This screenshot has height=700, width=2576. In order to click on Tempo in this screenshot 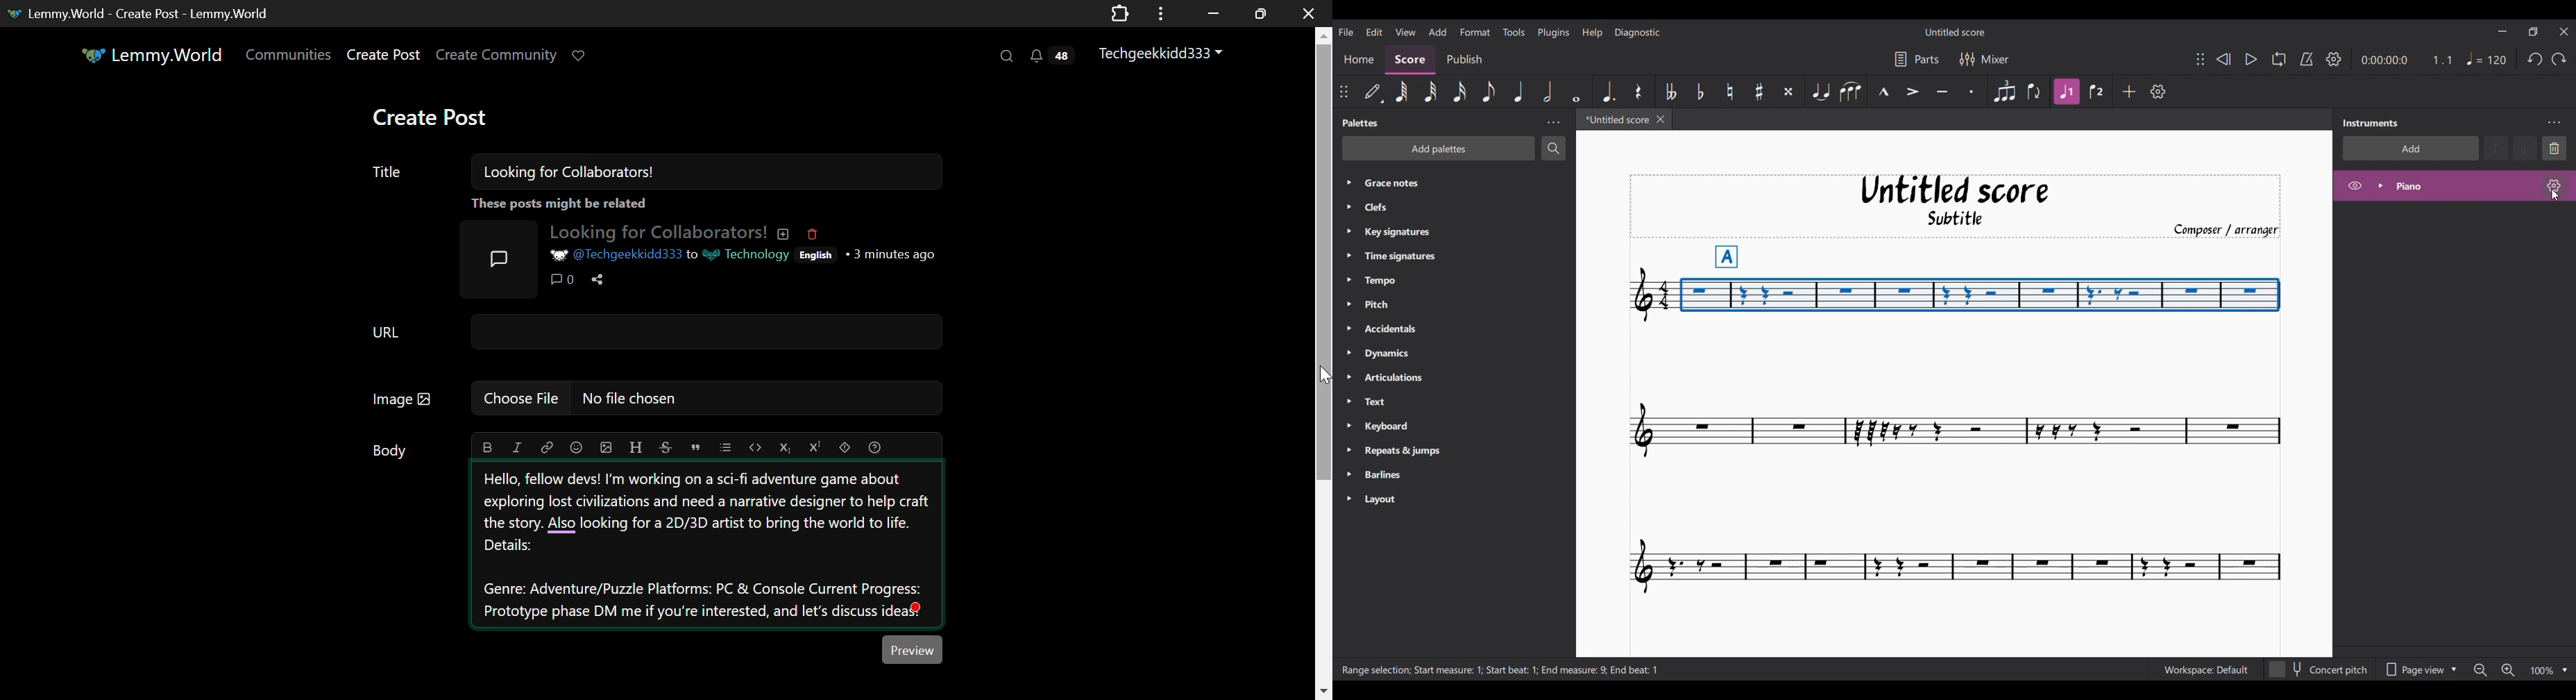, I will do `click(1405, 281)`.